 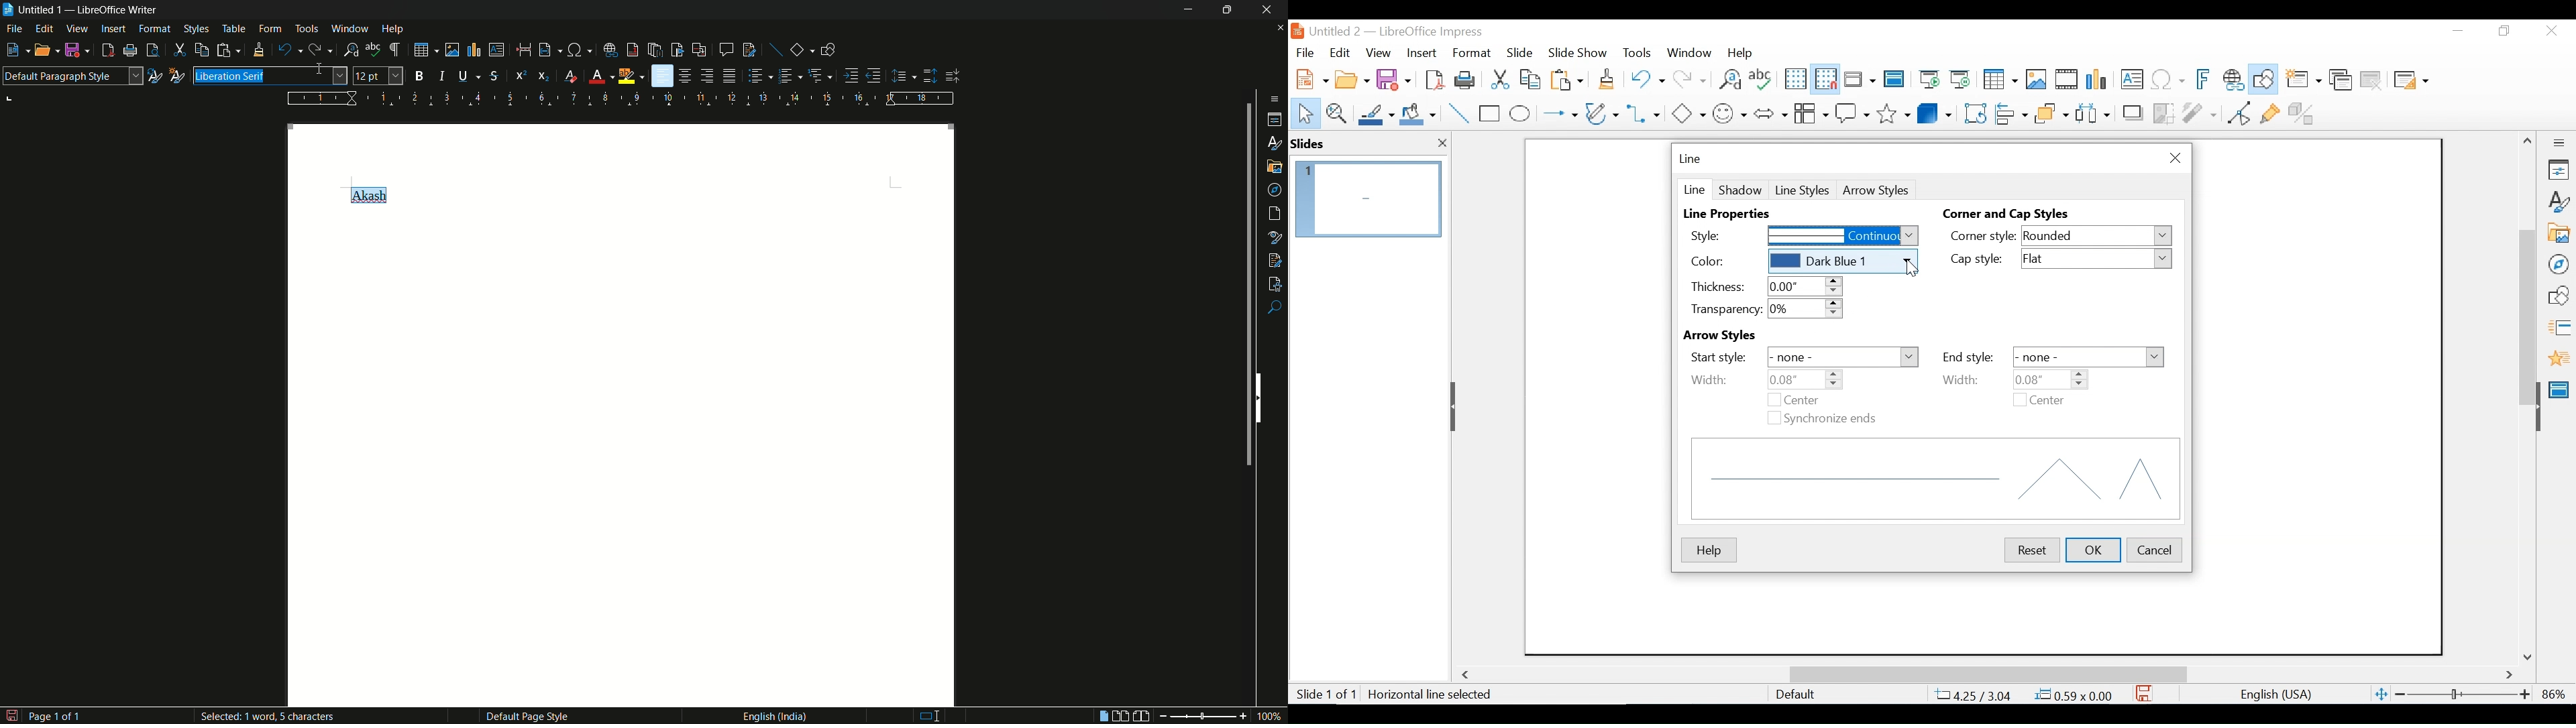 I want to click on edit menu, so click(x=46, y=29).